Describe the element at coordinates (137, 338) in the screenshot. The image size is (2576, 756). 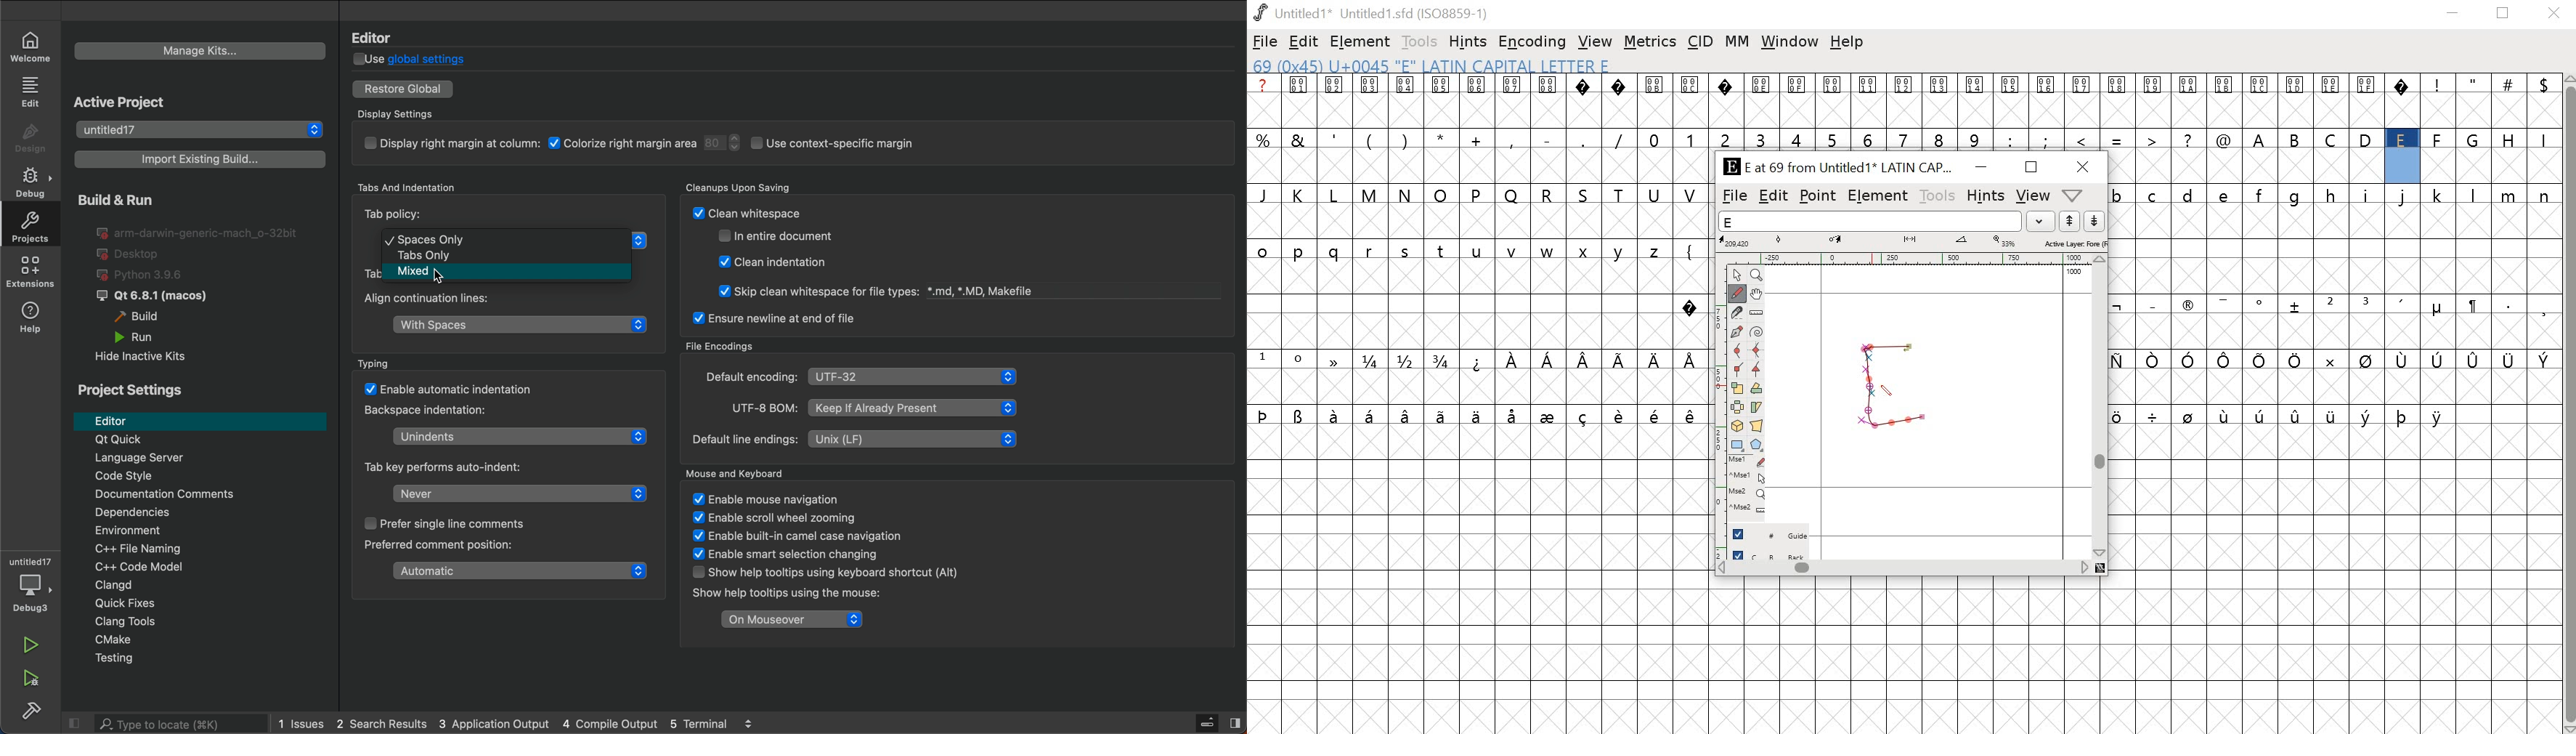
I see `run` at that location.